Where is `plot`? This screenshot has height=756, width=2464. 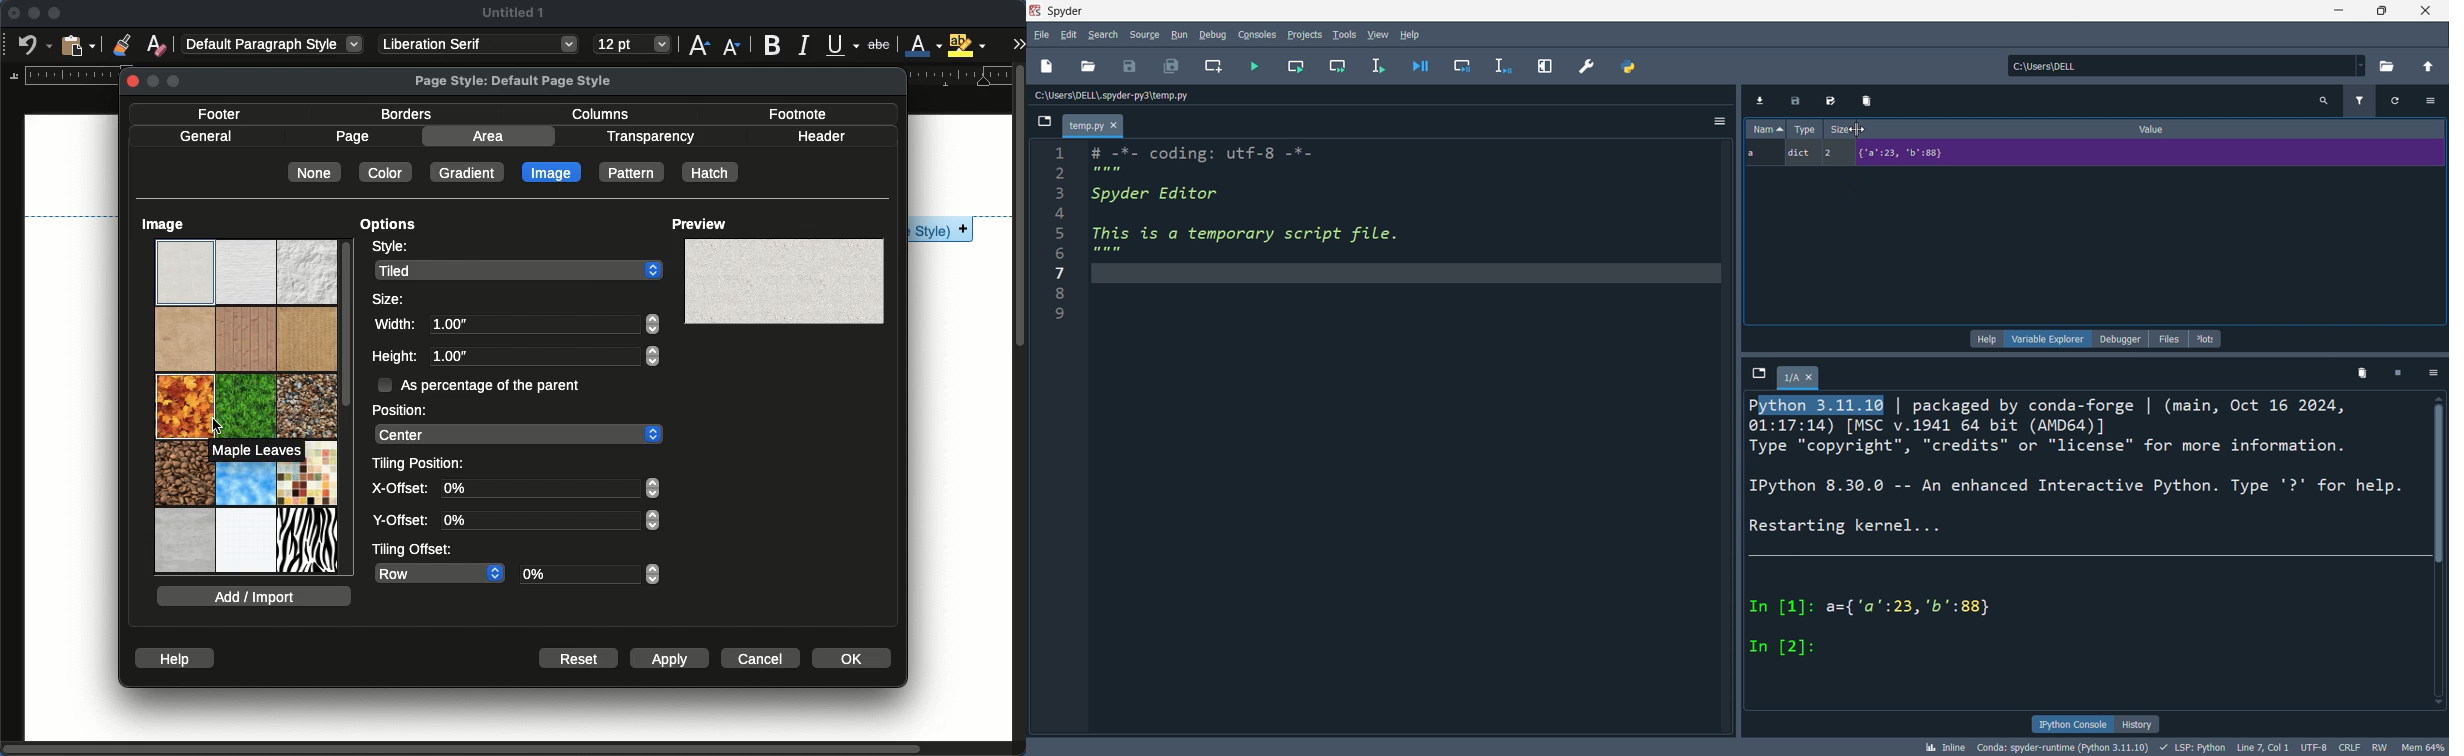 plot is located at coordinates (2206, 339).